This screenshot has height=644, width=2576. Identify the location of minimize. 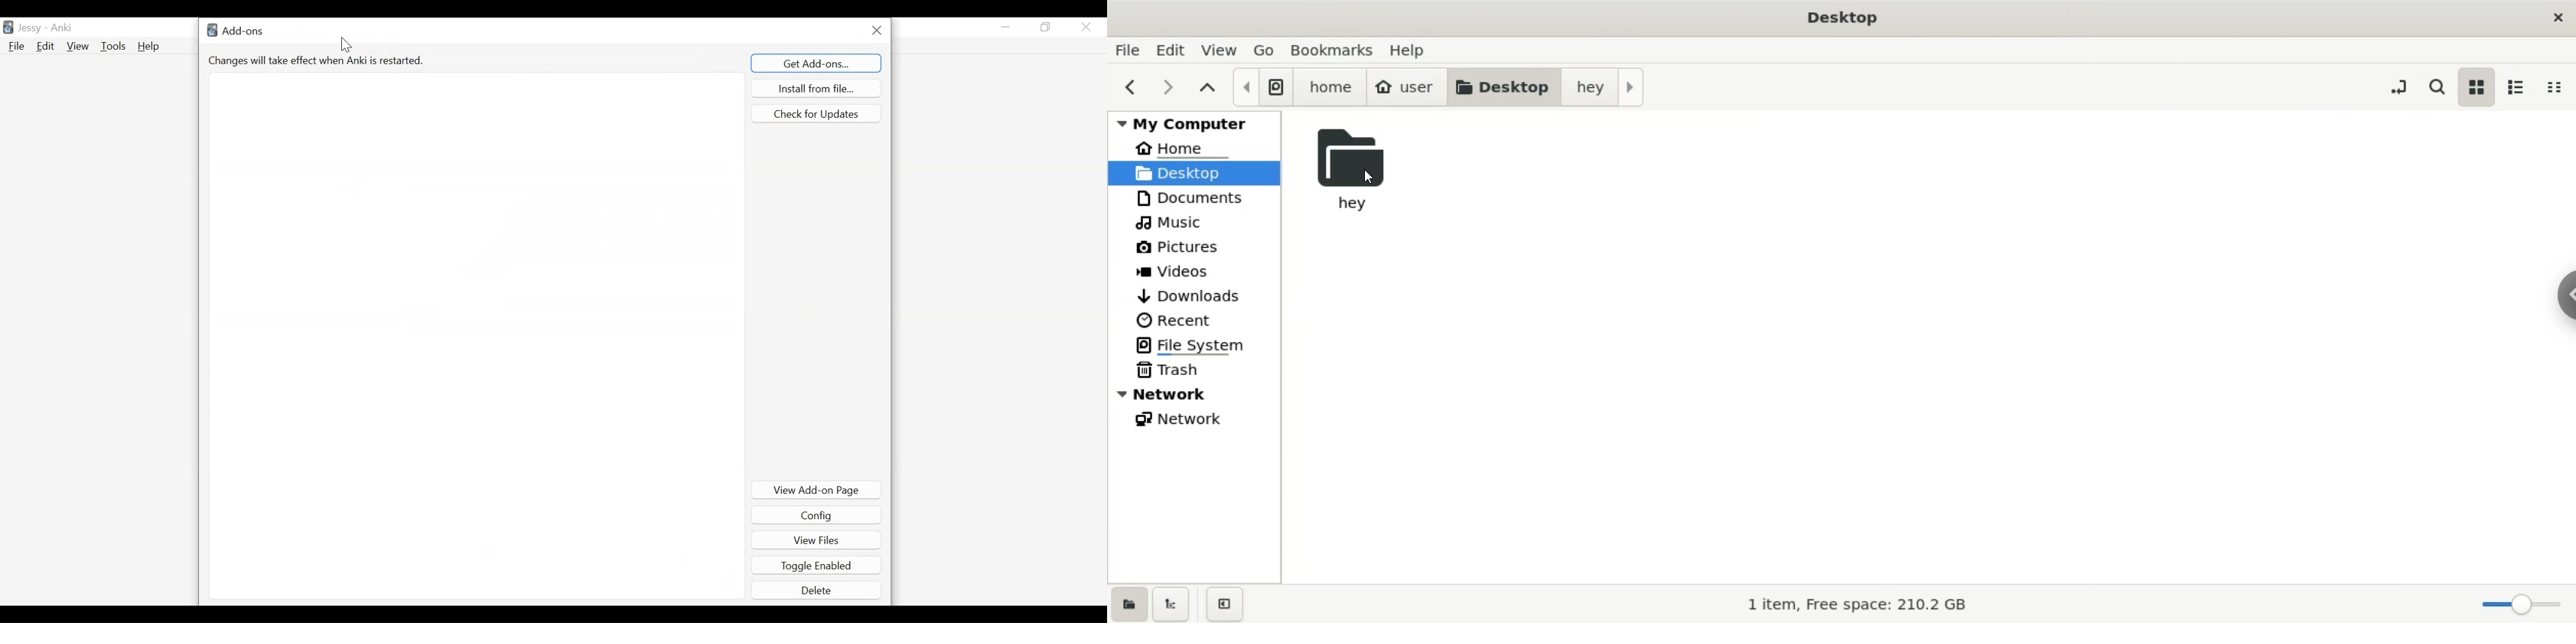
(1006, 27).